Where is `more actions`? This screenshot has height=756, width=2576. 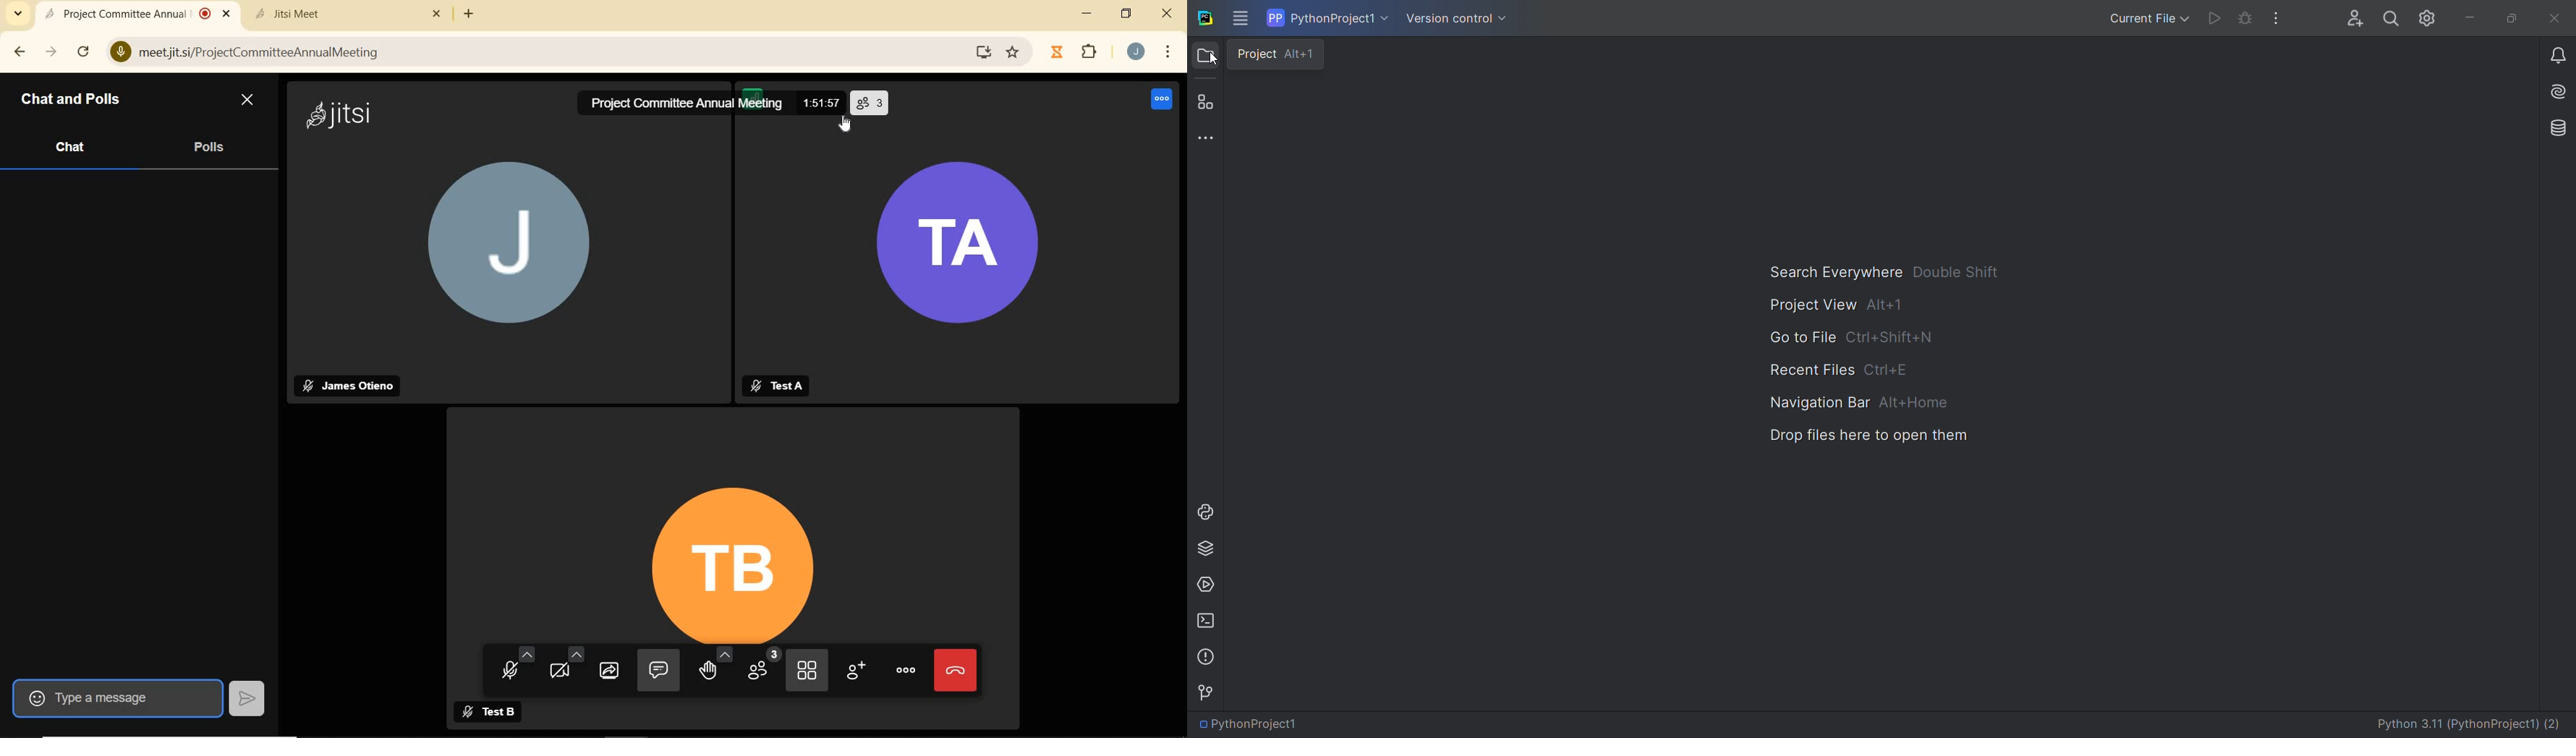
more actions is located at coordinates (905, 670).